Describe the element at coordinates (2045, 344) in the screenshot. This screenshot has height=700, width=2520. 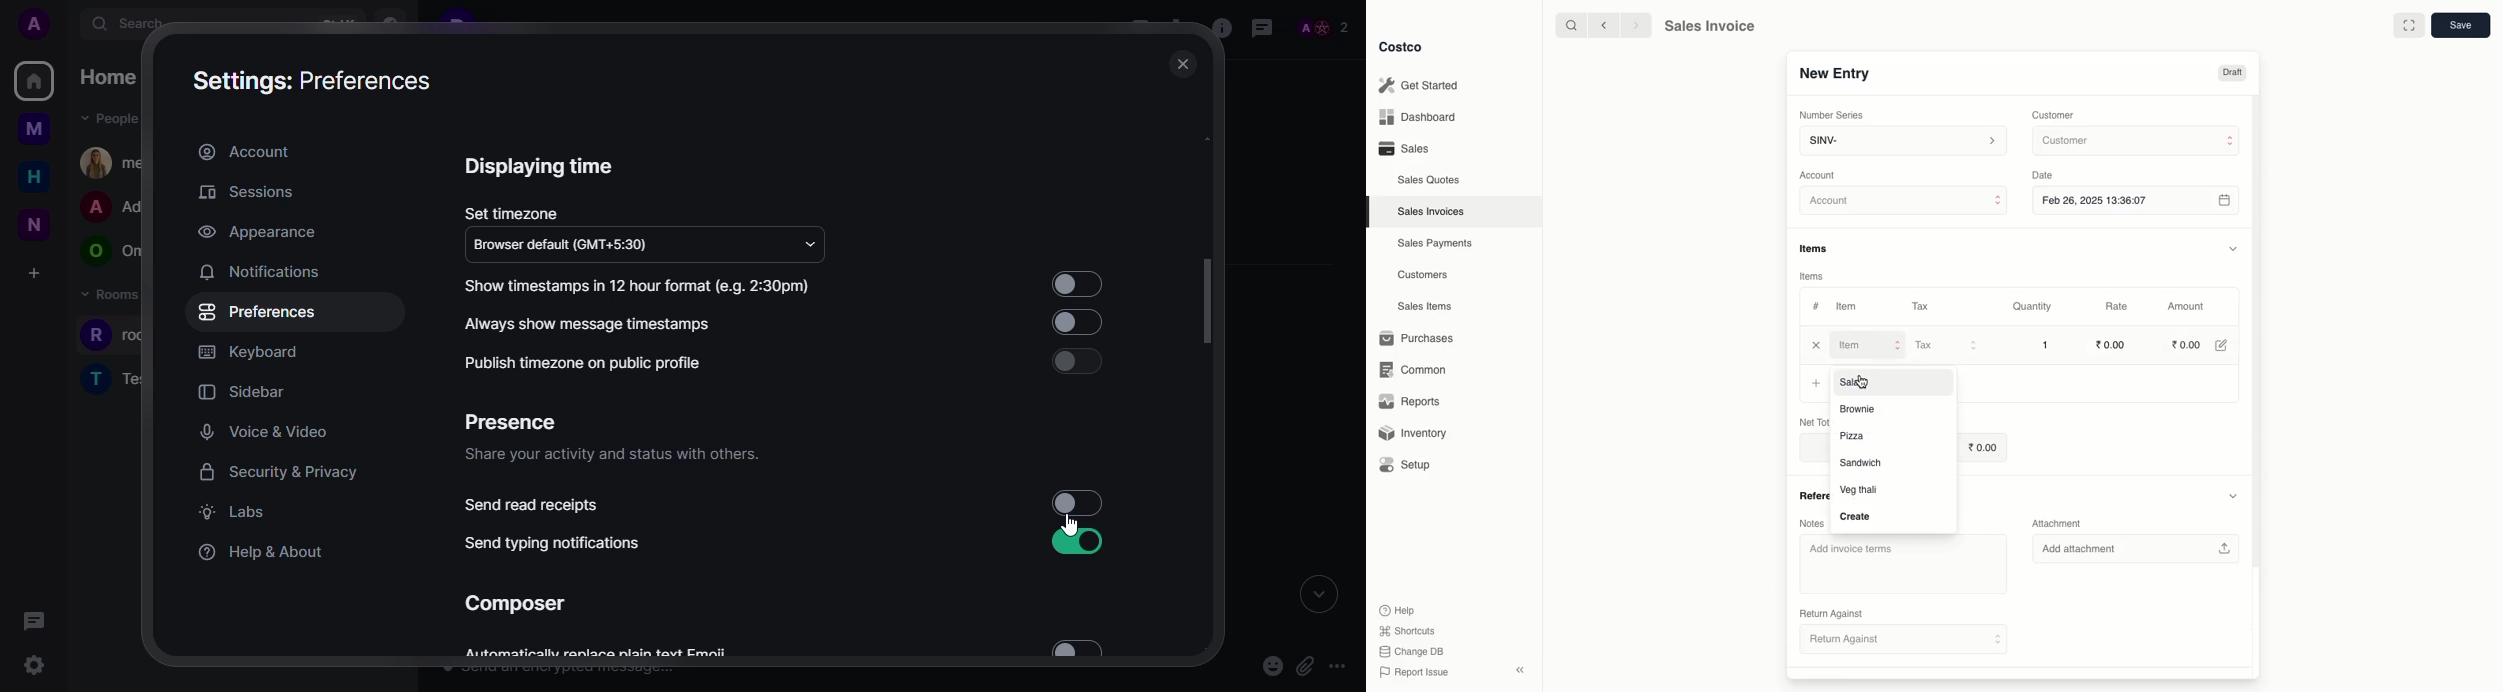
I see `1` at that location.